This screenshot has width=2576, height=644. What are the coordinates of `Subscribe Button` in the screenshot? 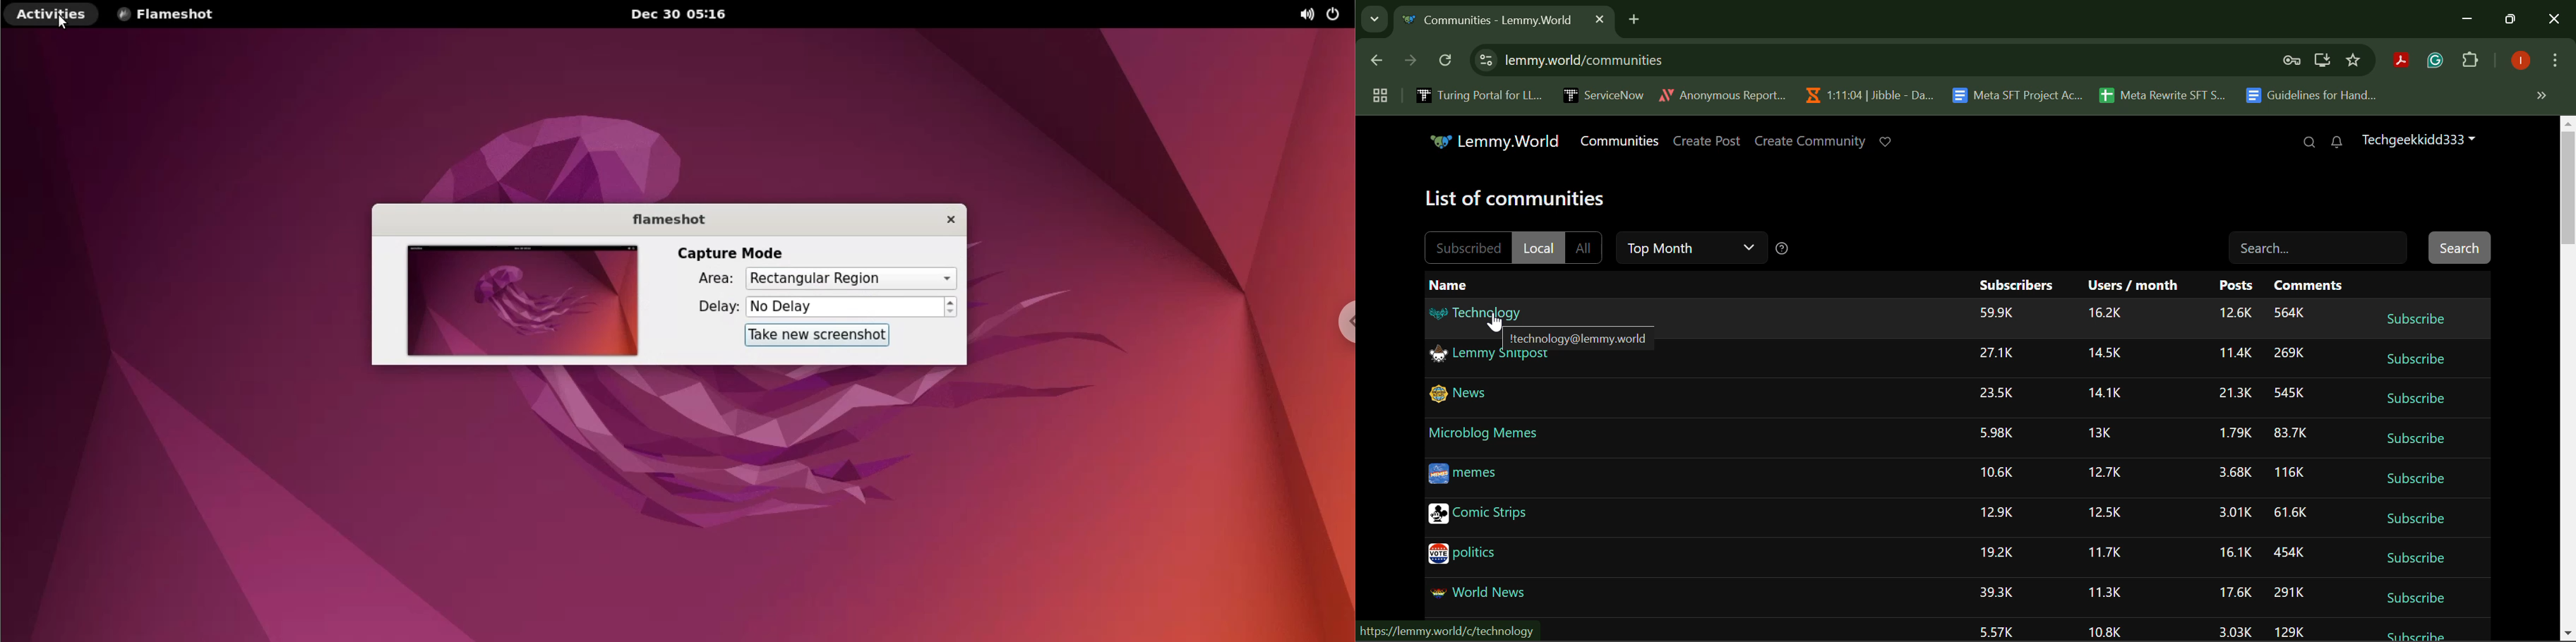 It's located at (2416, 558).